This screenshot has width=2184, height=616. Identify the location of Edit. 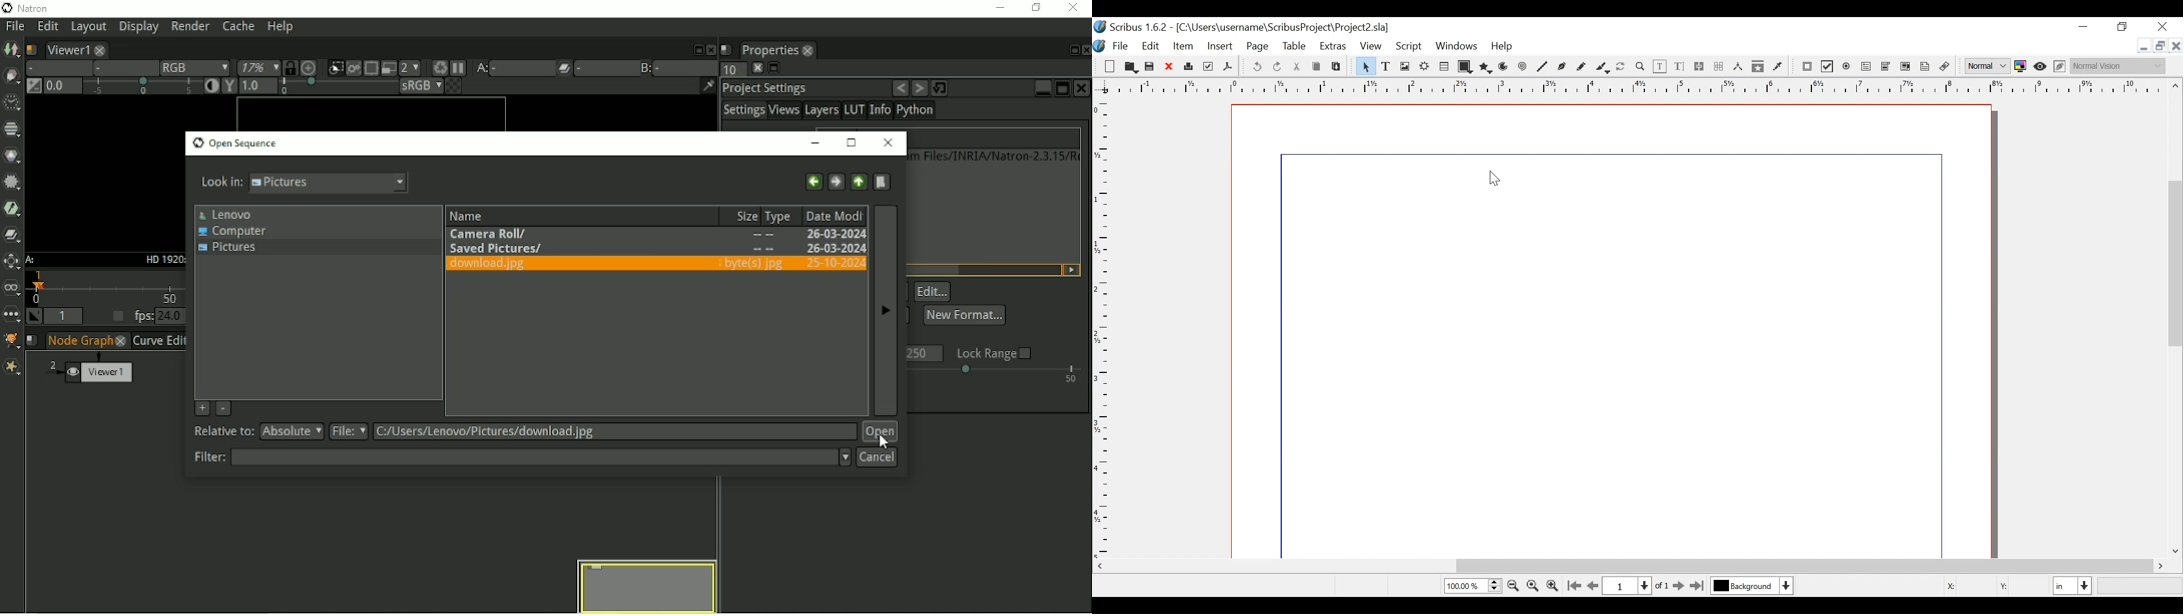
(933, 292).